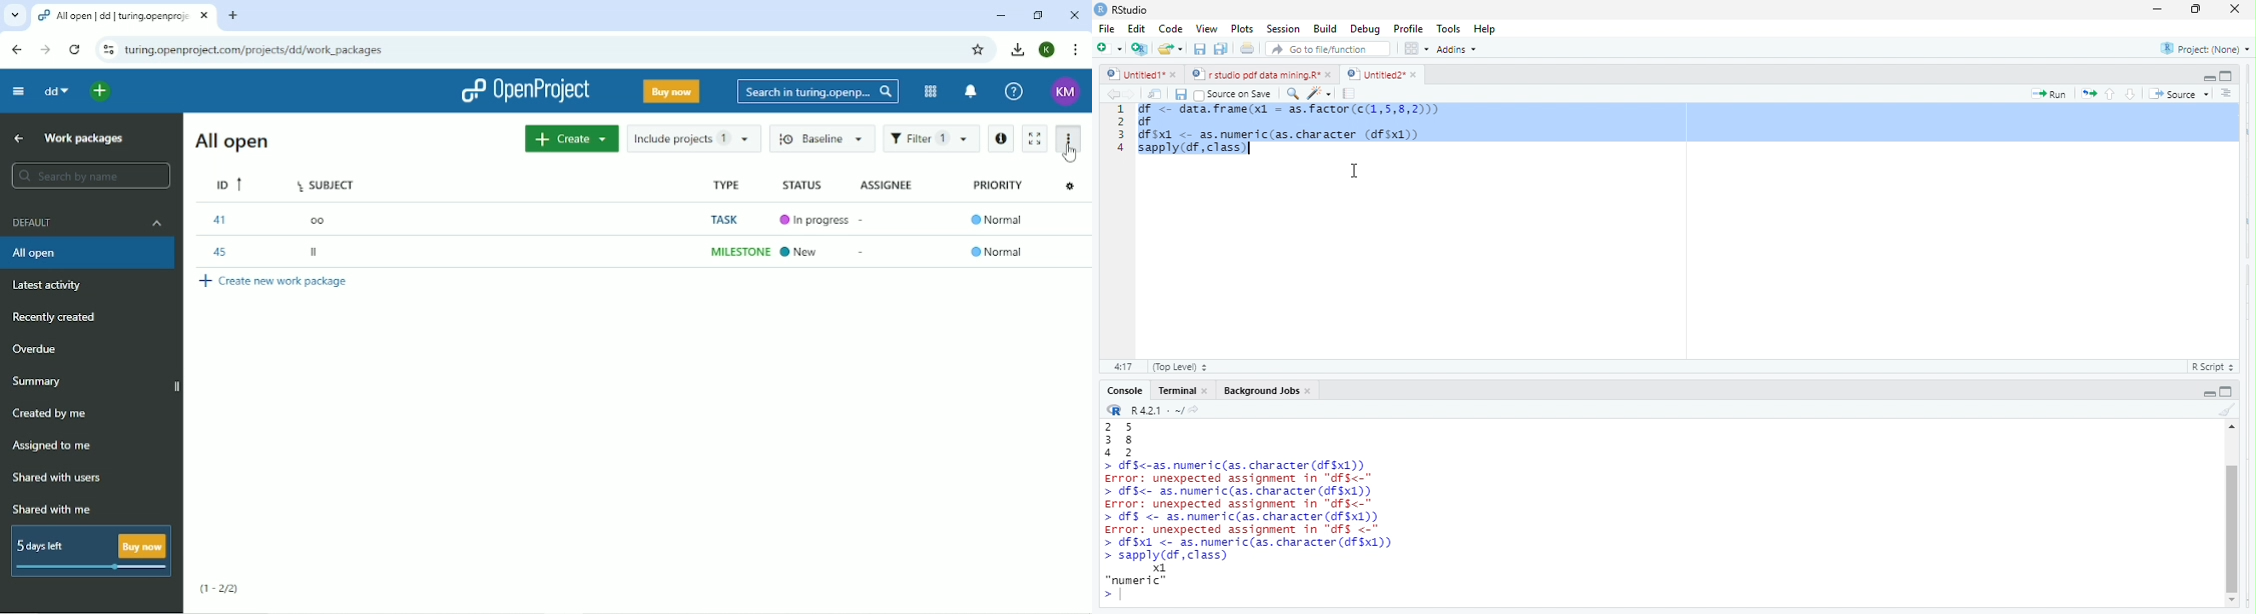  I want to click on hide r script, so click(2207, 78).